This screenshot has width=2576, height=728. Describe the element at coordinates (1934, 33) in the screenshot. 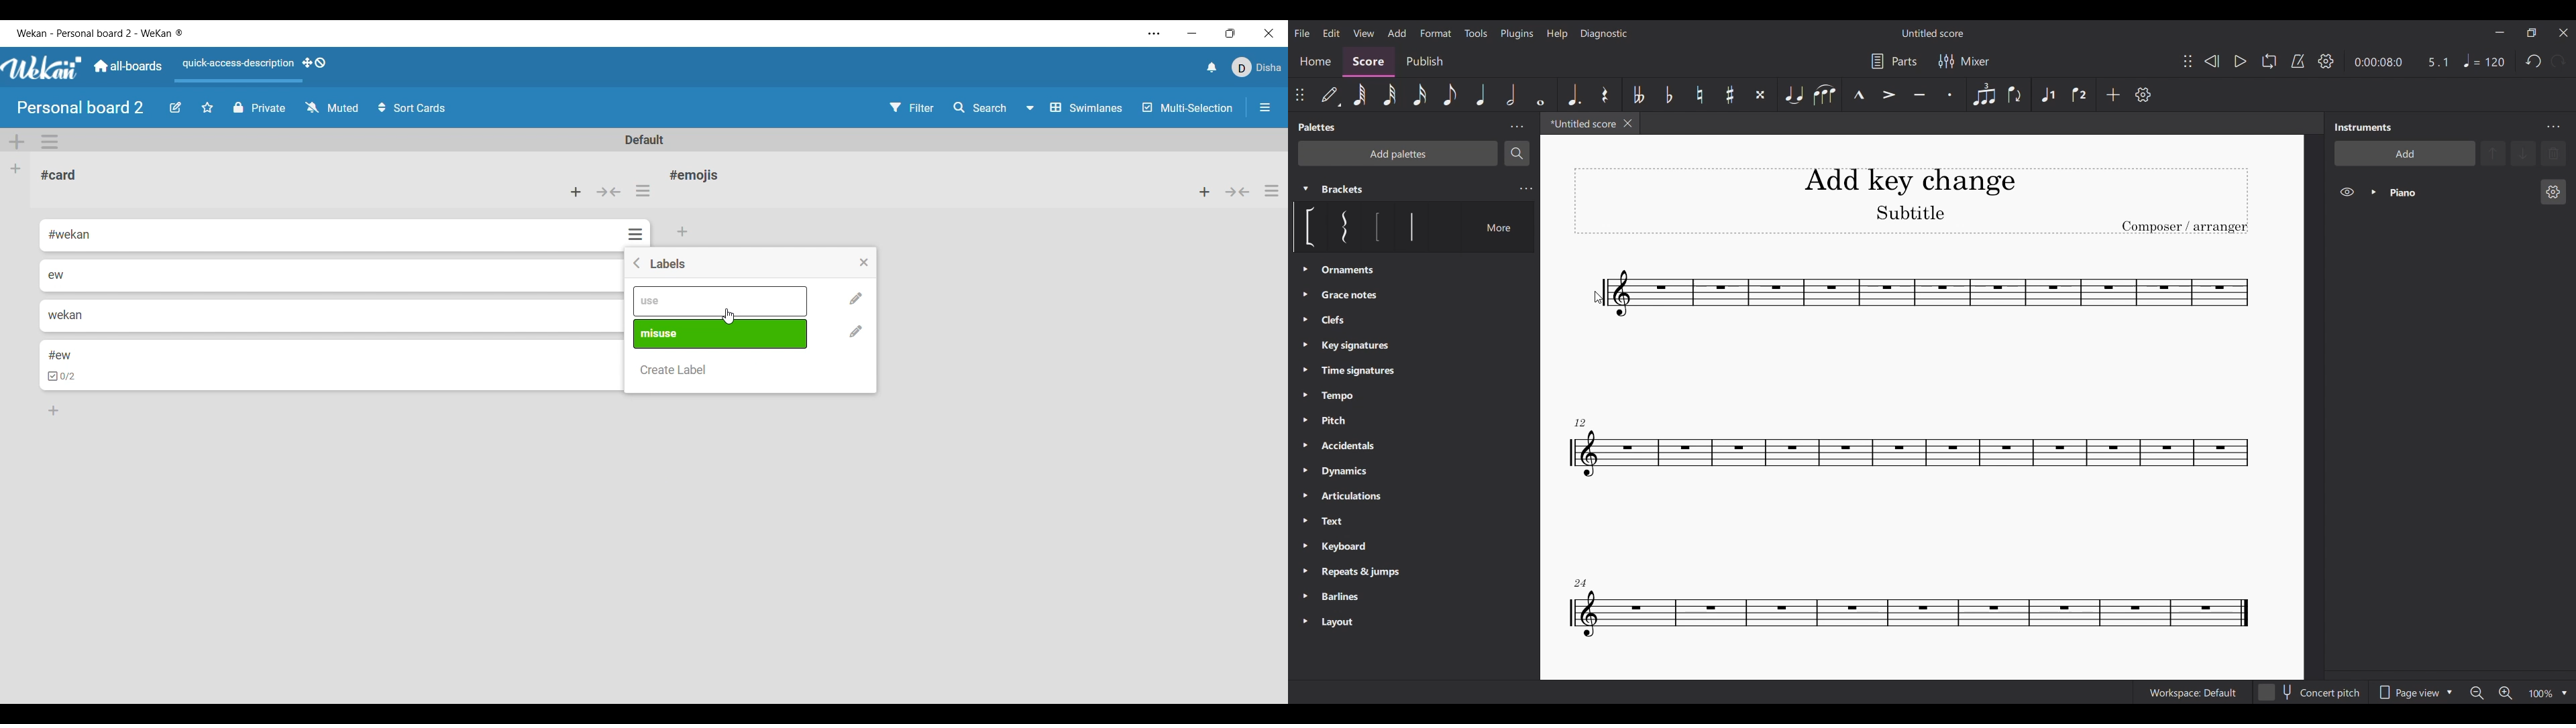

I see `Name of file` at that location.